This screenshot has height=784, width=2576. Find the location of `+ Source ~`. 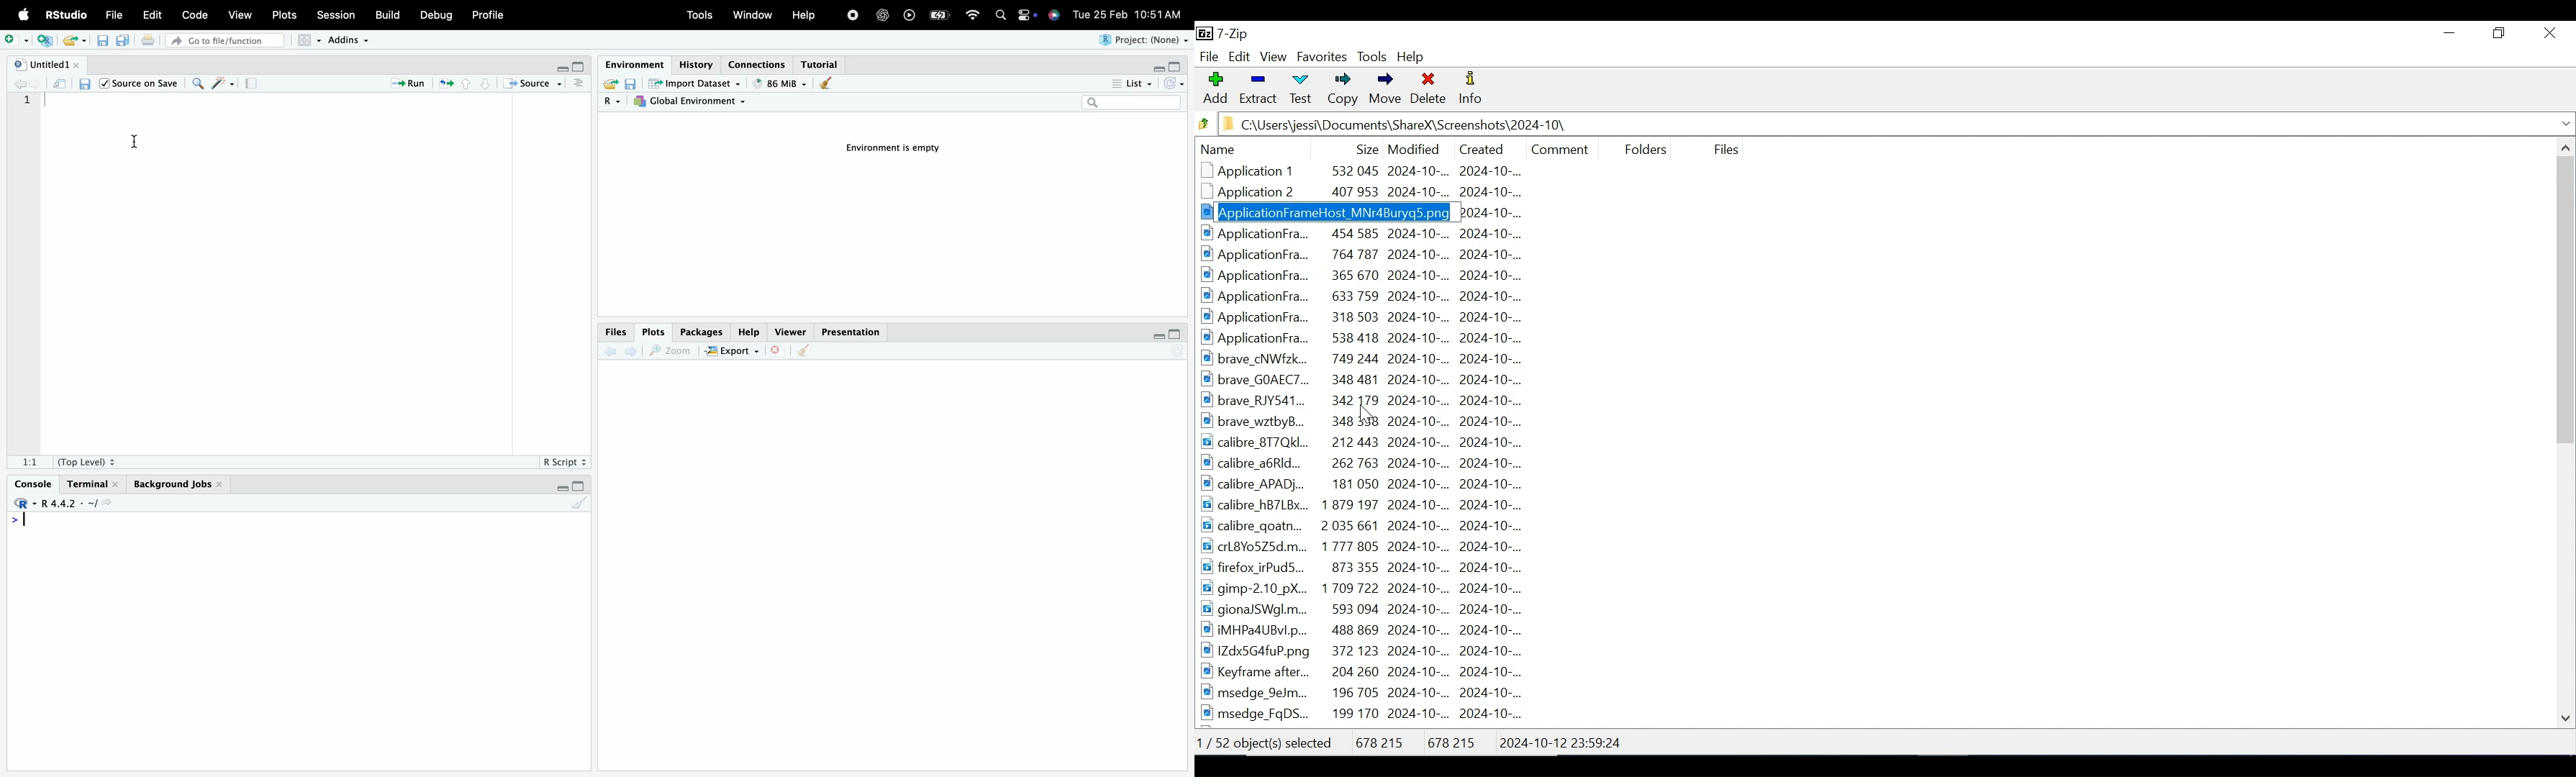

+ Source ~ is located at coordinates (534, 84).